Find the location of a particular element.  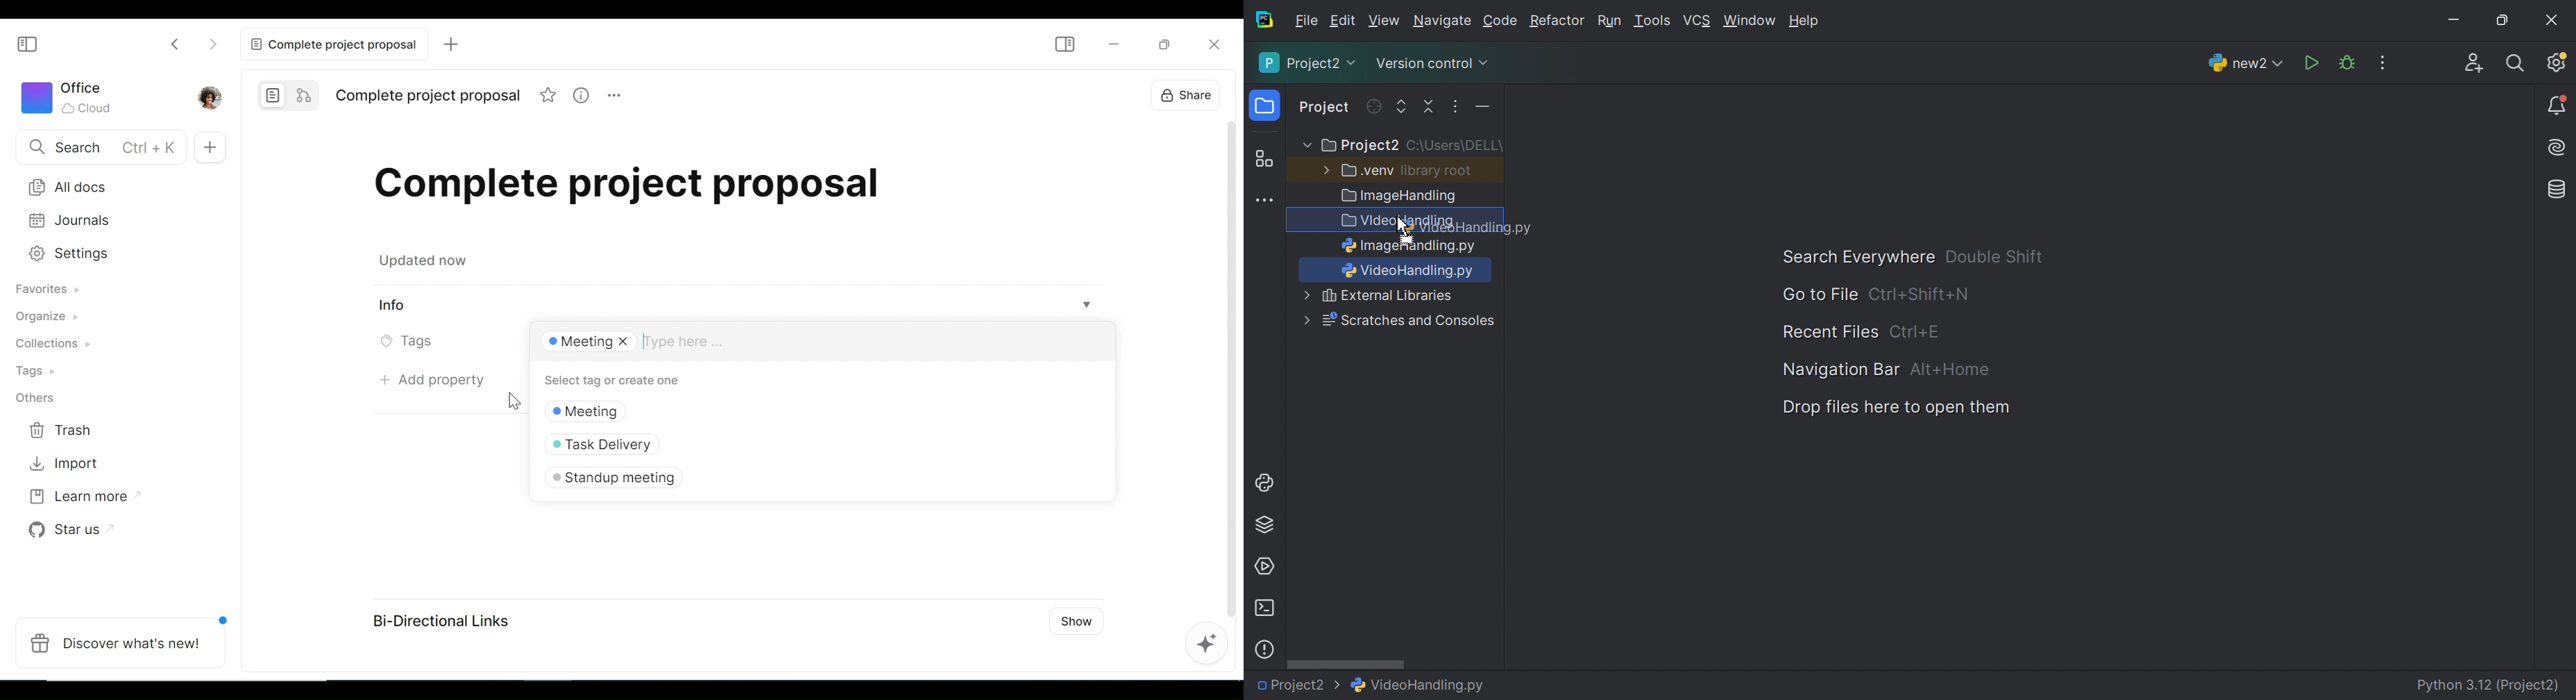

Current tab is located at coordinates (332, 44).